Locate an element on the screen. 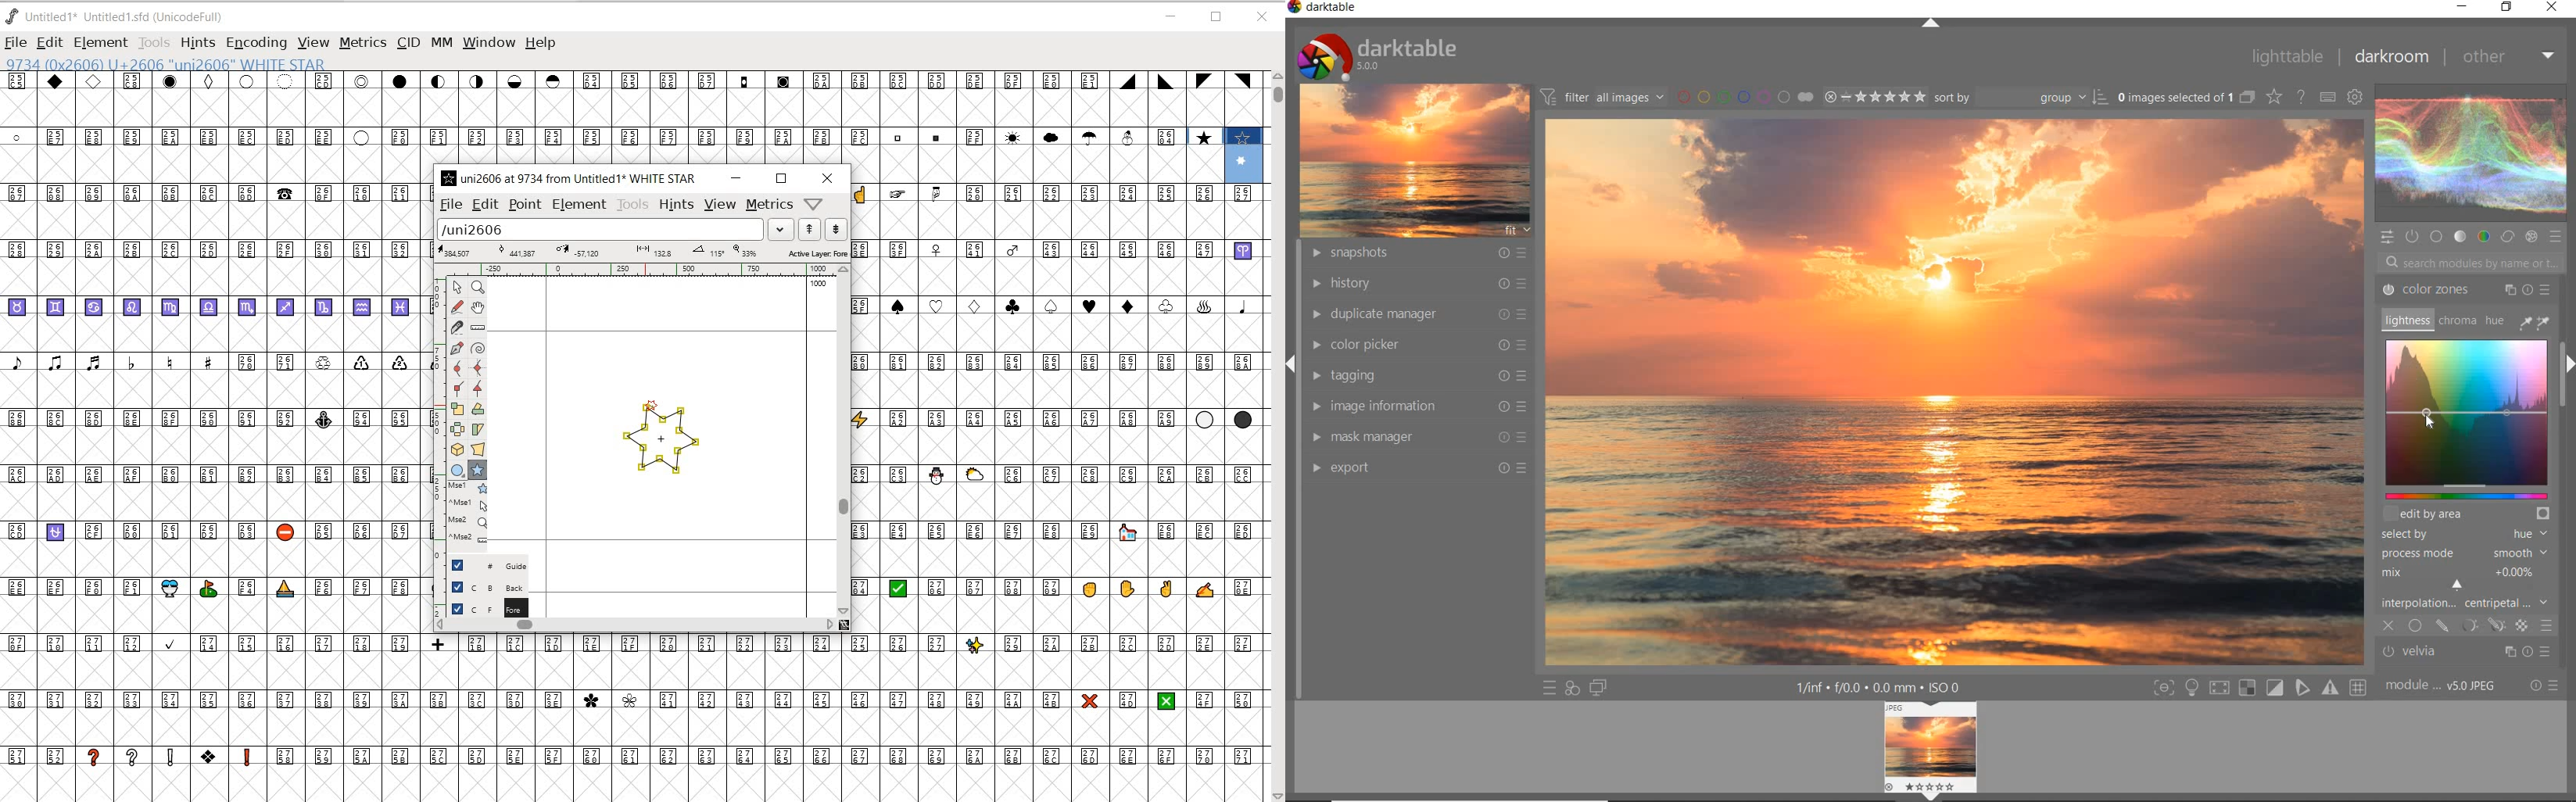 This screenshot has width=2576, height=812. QUICK ACCESS TO PRESET is located at coordinates (1547, 688).